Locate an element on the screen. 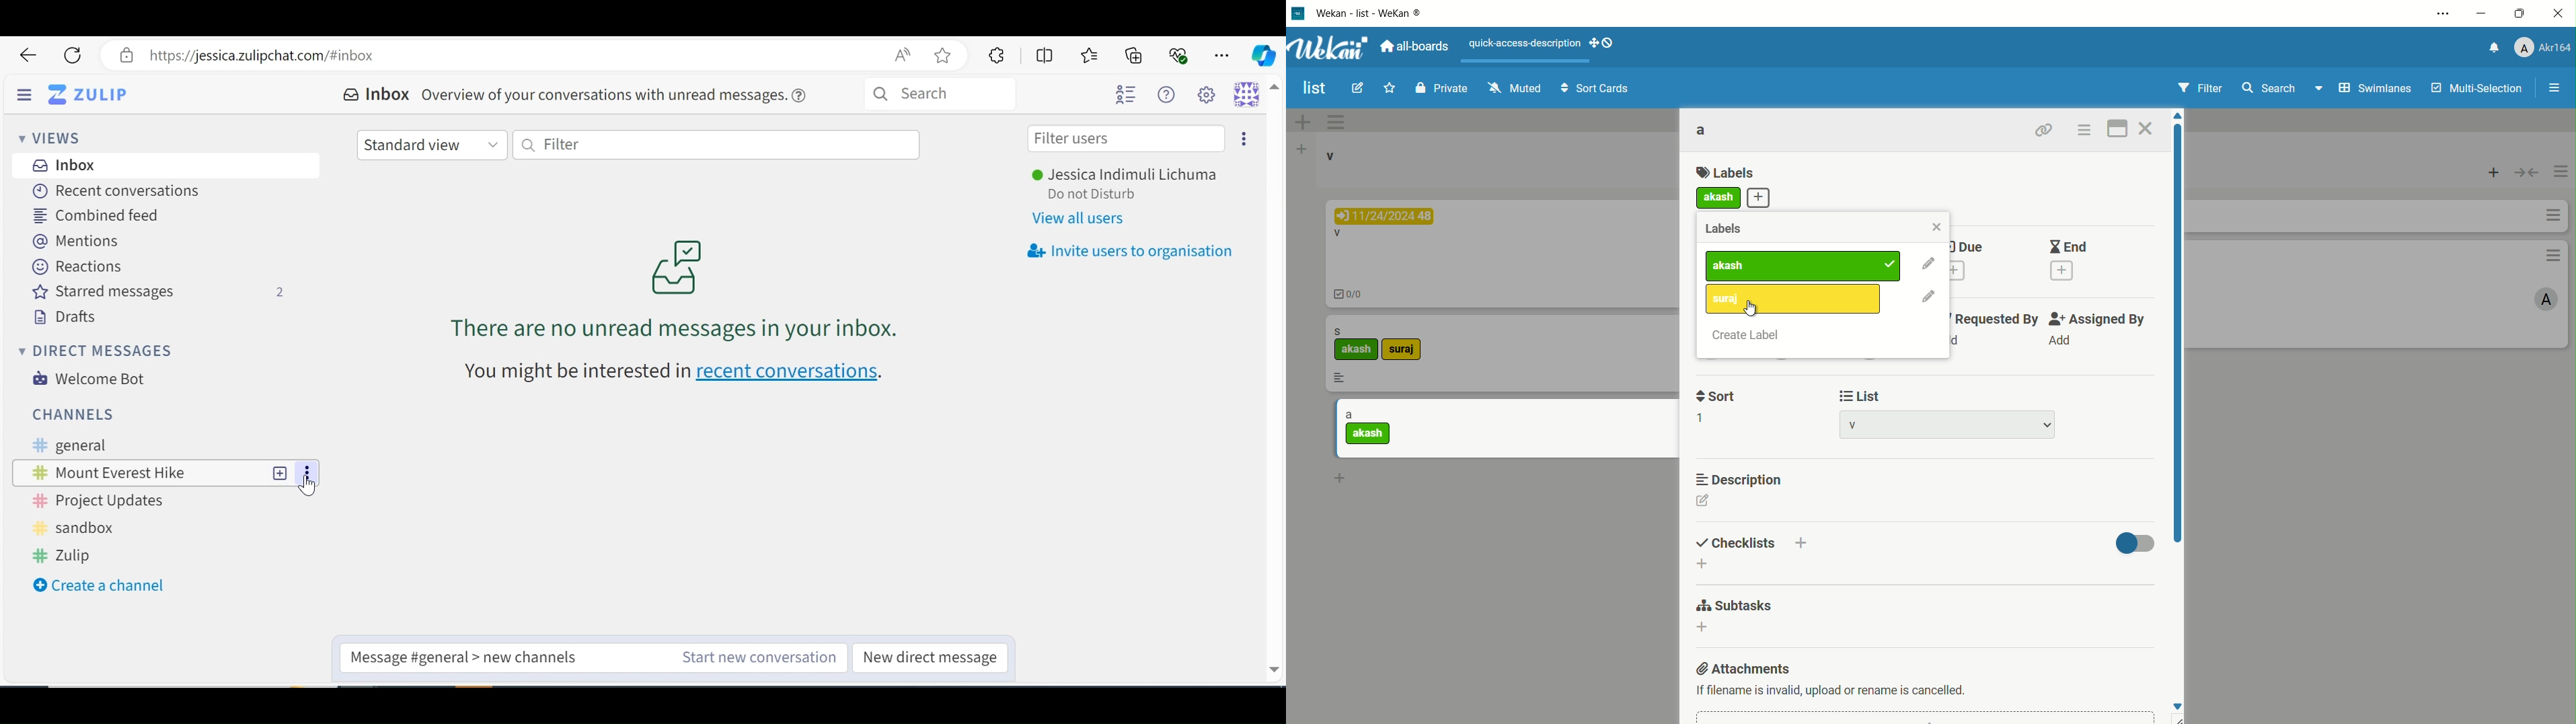 Image resolution: width=2576 pixels, height=728 pixels. Labels is located at coordinates (1749, 231).